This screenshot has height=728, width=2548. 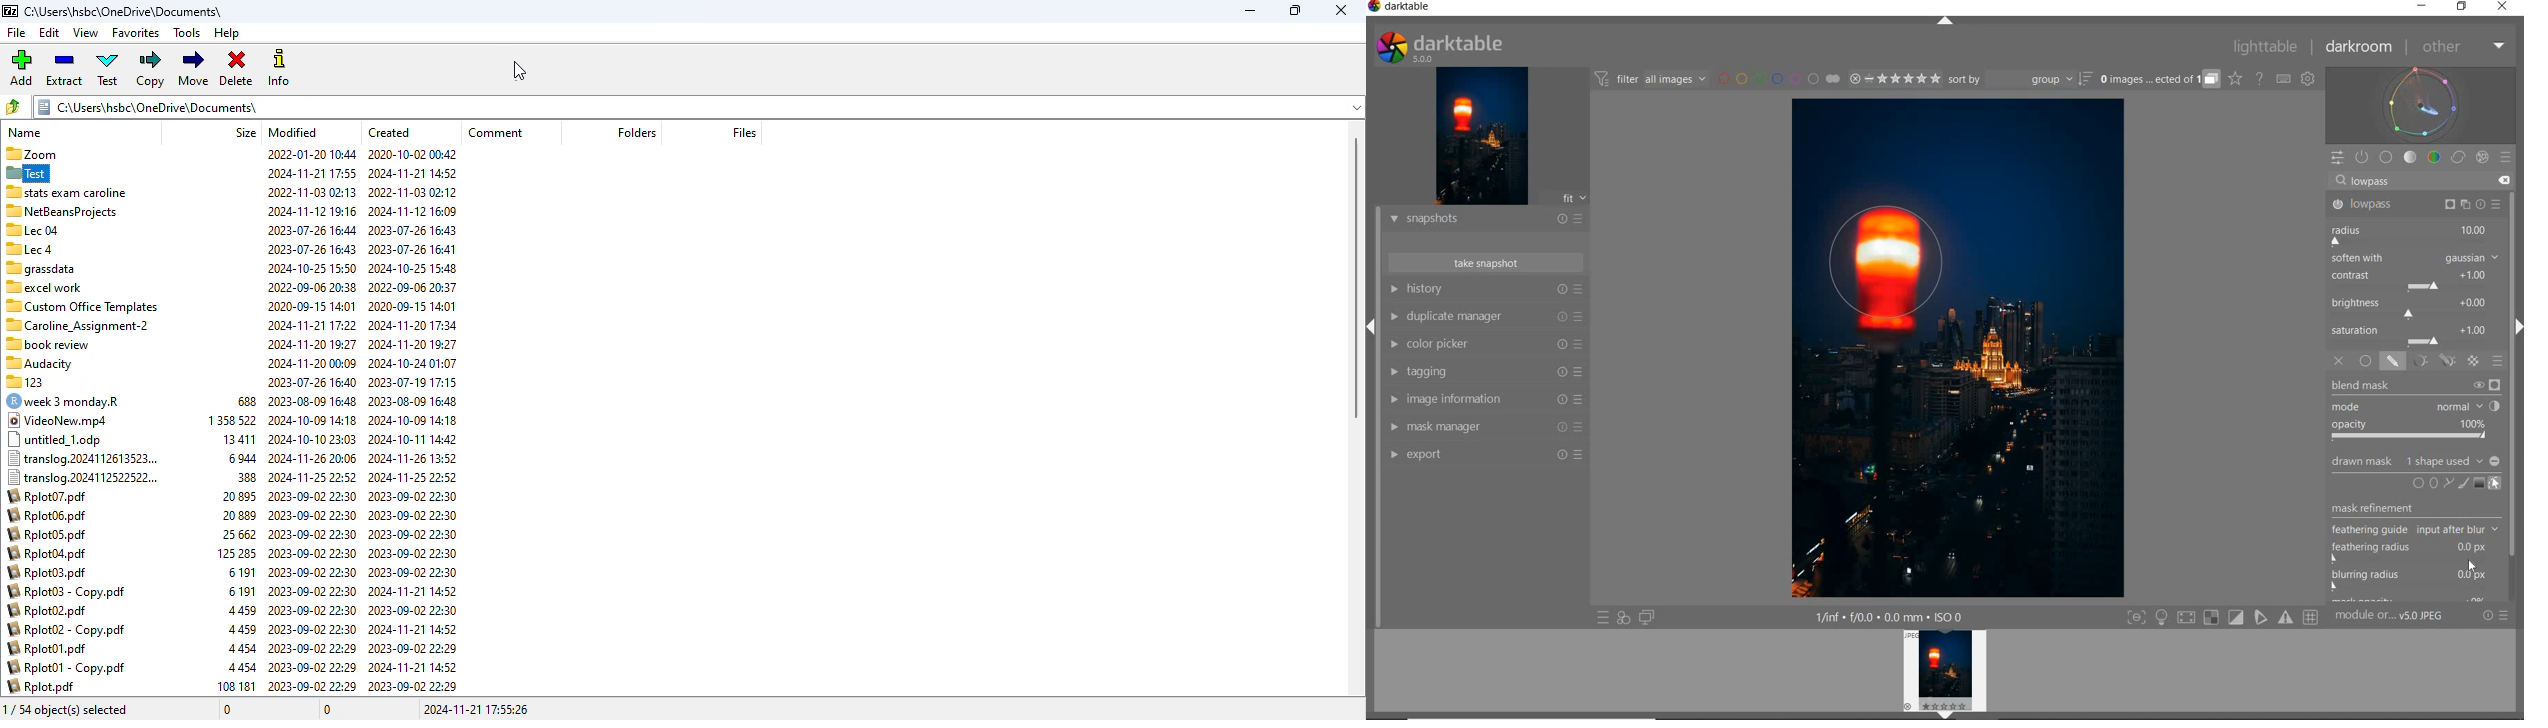 I want to click on 2024-10-11 14:42, so click(x=414, y=438).